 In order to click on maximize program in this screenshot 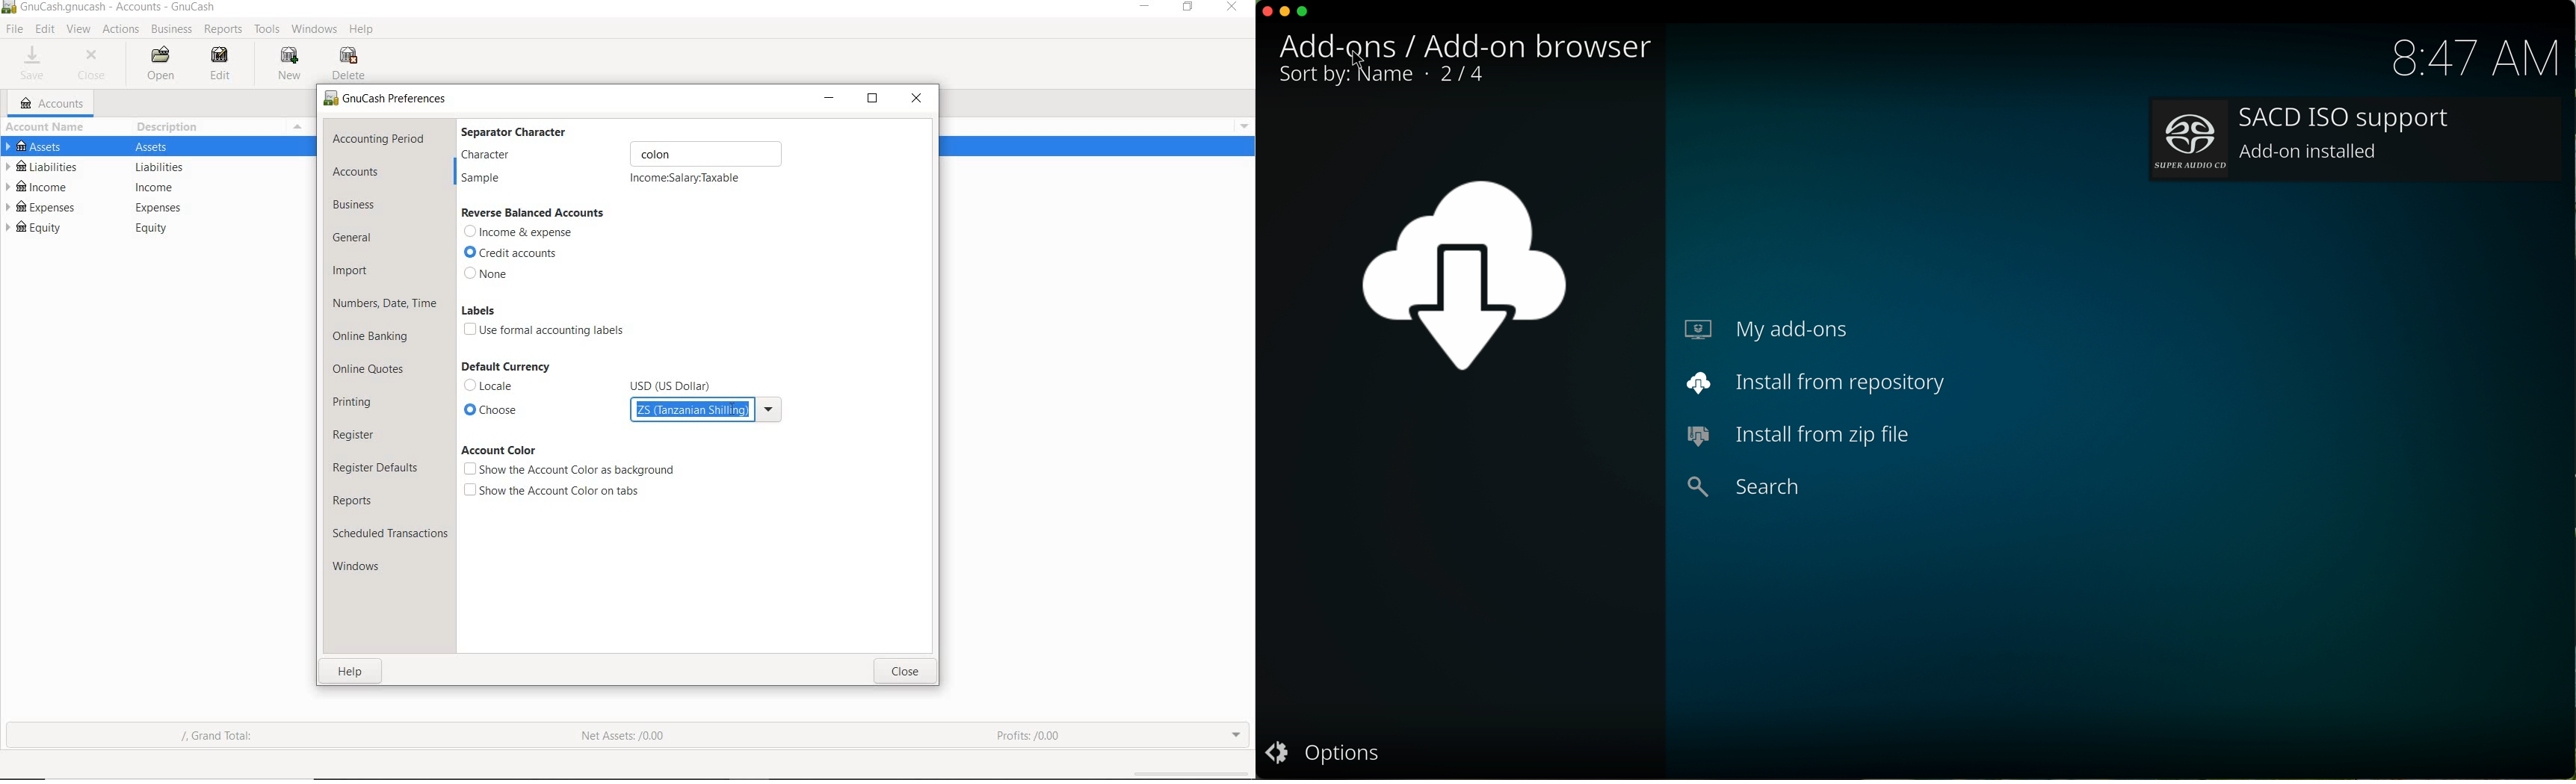, I will do `click(1304, 13)`.